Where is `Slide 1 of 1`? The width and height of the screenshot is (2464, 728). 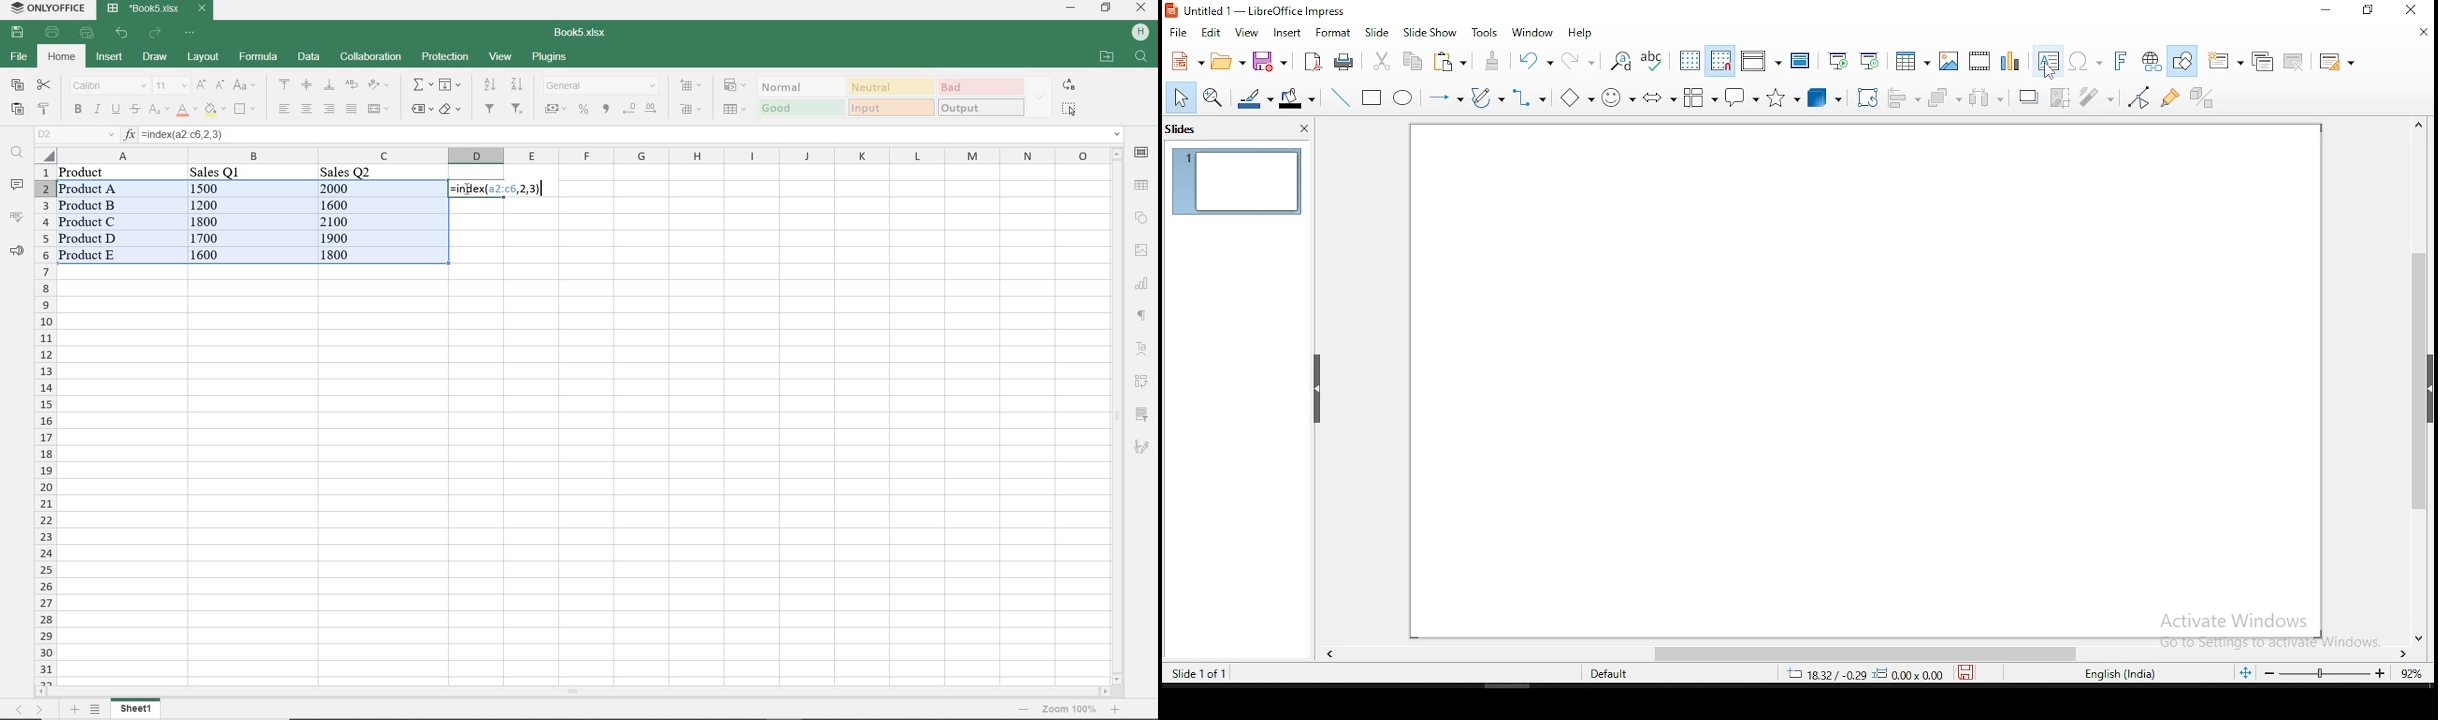 Slide 1 of 1 is located at coordinates (1196, 672).